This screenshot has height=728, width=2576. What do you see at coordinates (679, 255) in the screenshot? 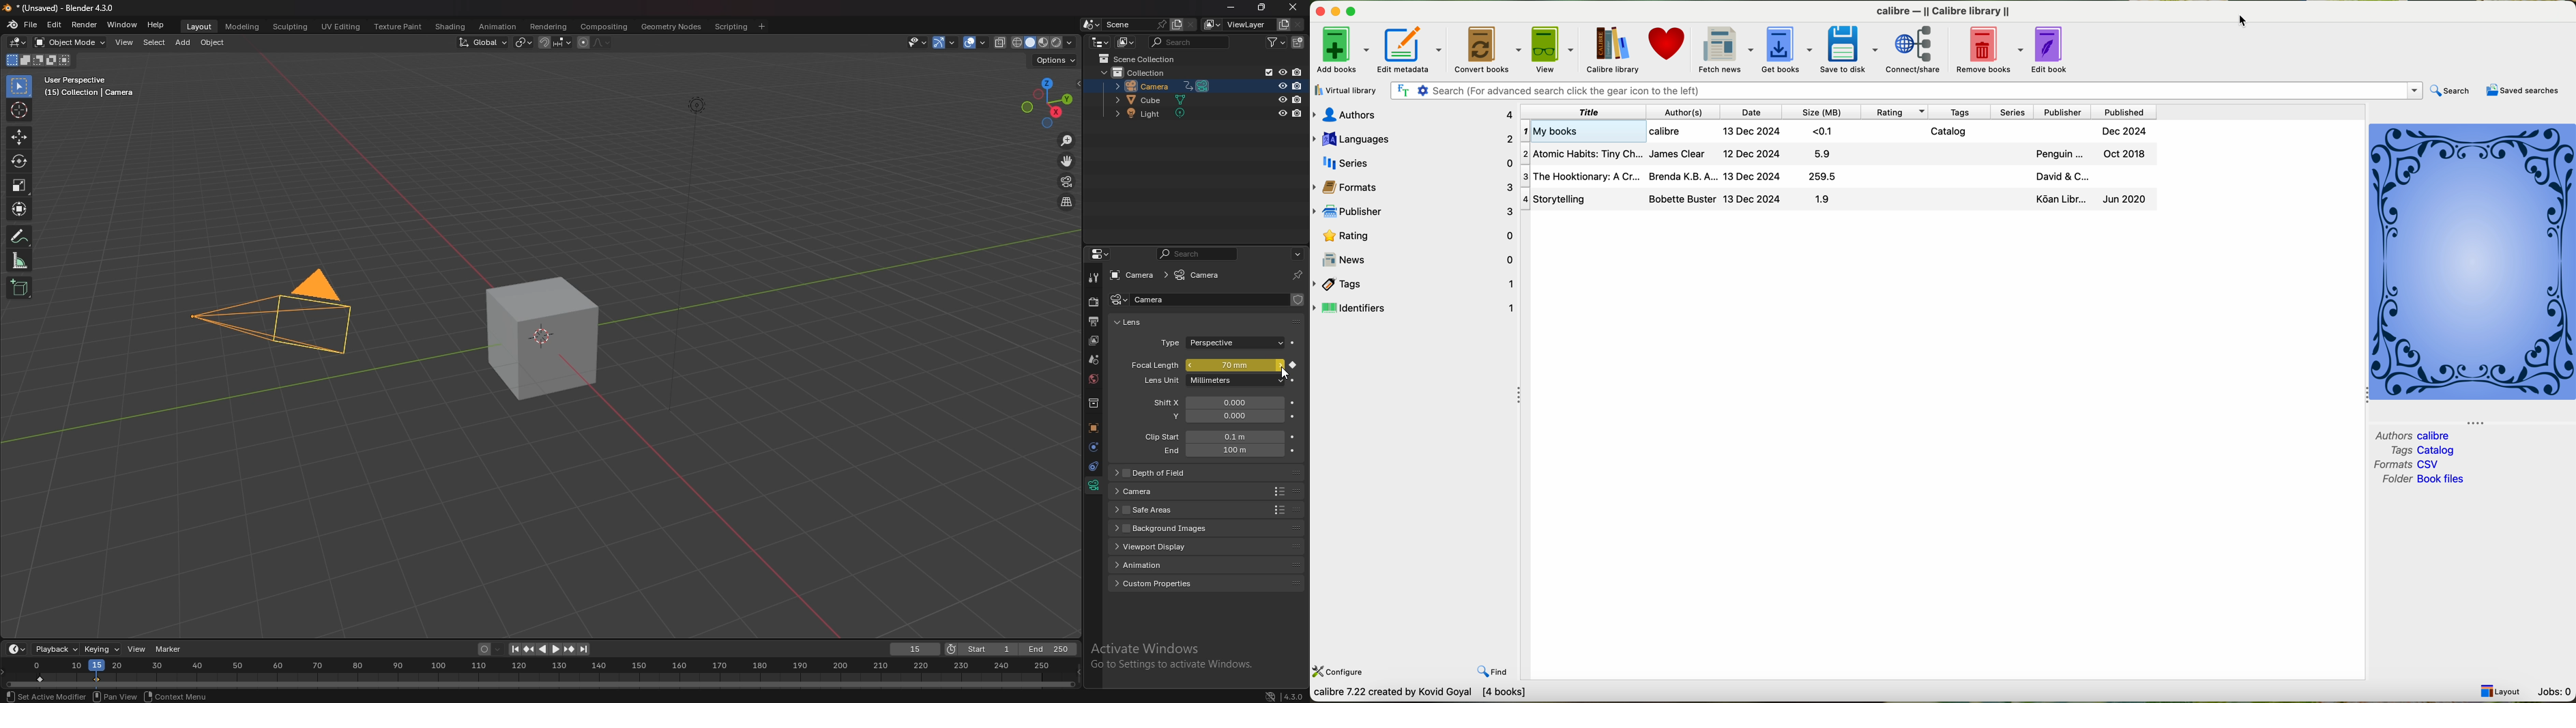
I see `` at bounding box center [679, 255].